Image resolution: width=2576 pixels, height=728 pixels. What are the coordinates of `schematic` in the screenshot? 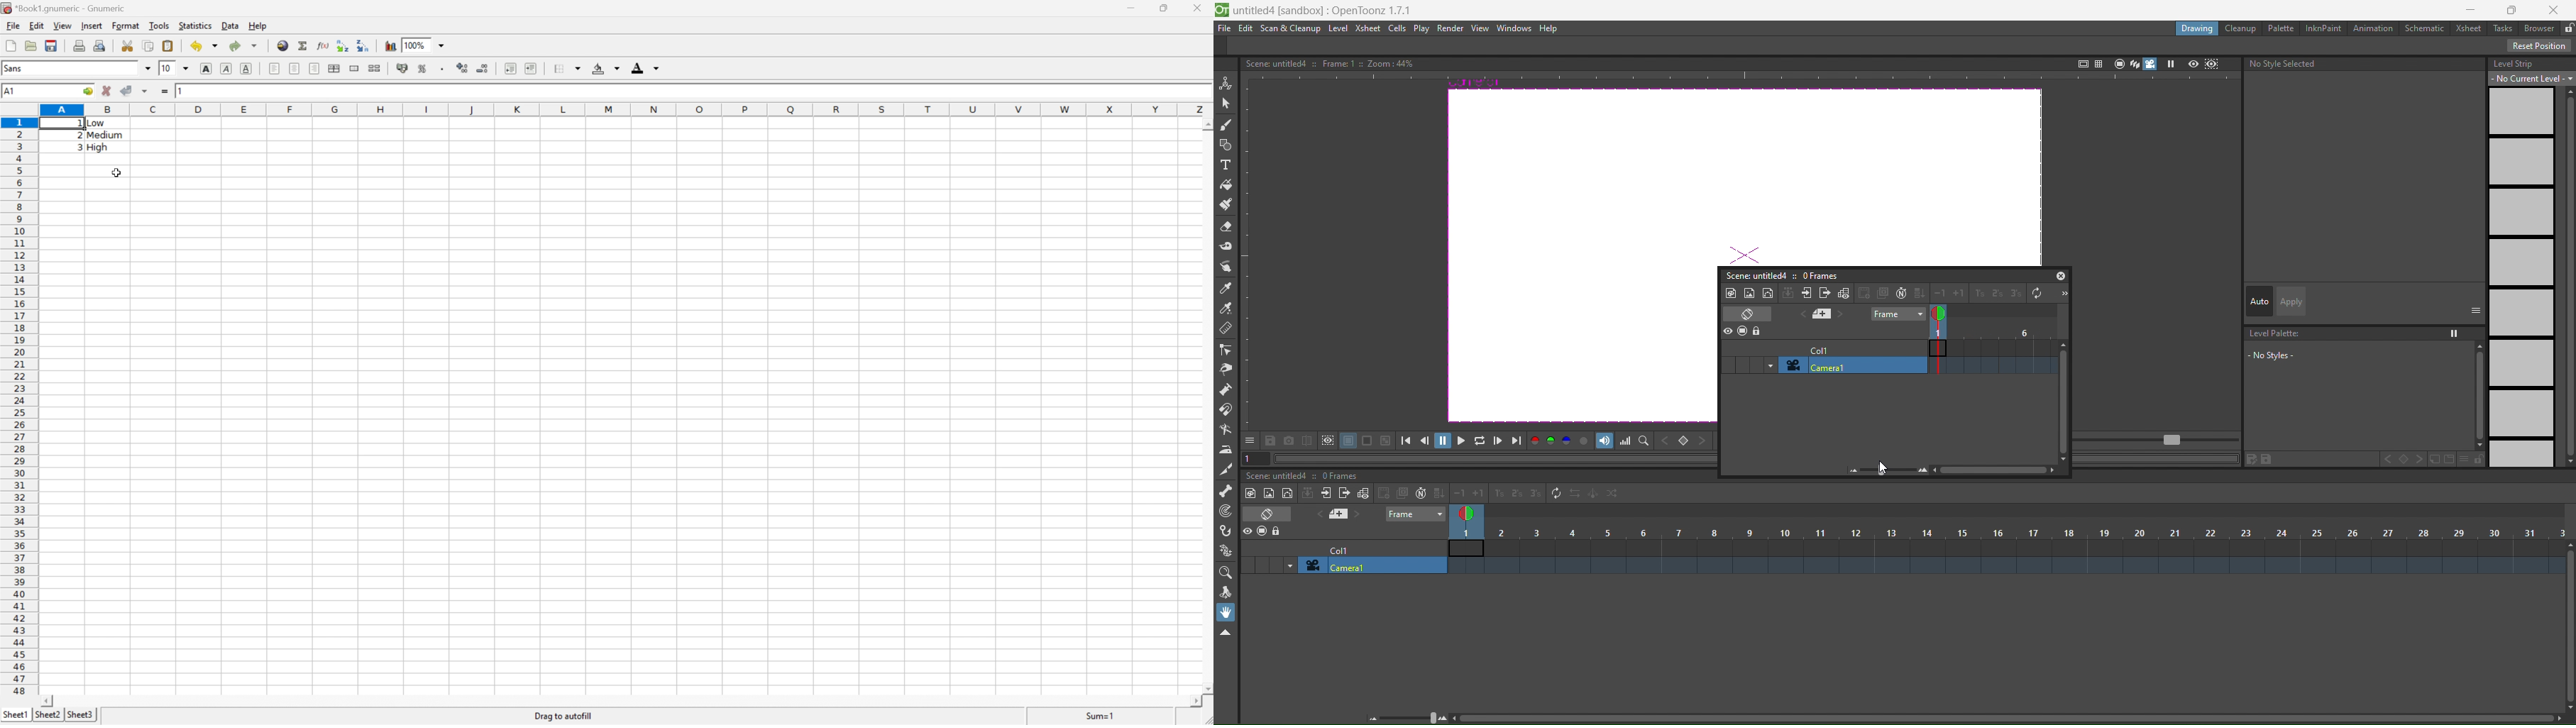 It's located at (2428, 29).